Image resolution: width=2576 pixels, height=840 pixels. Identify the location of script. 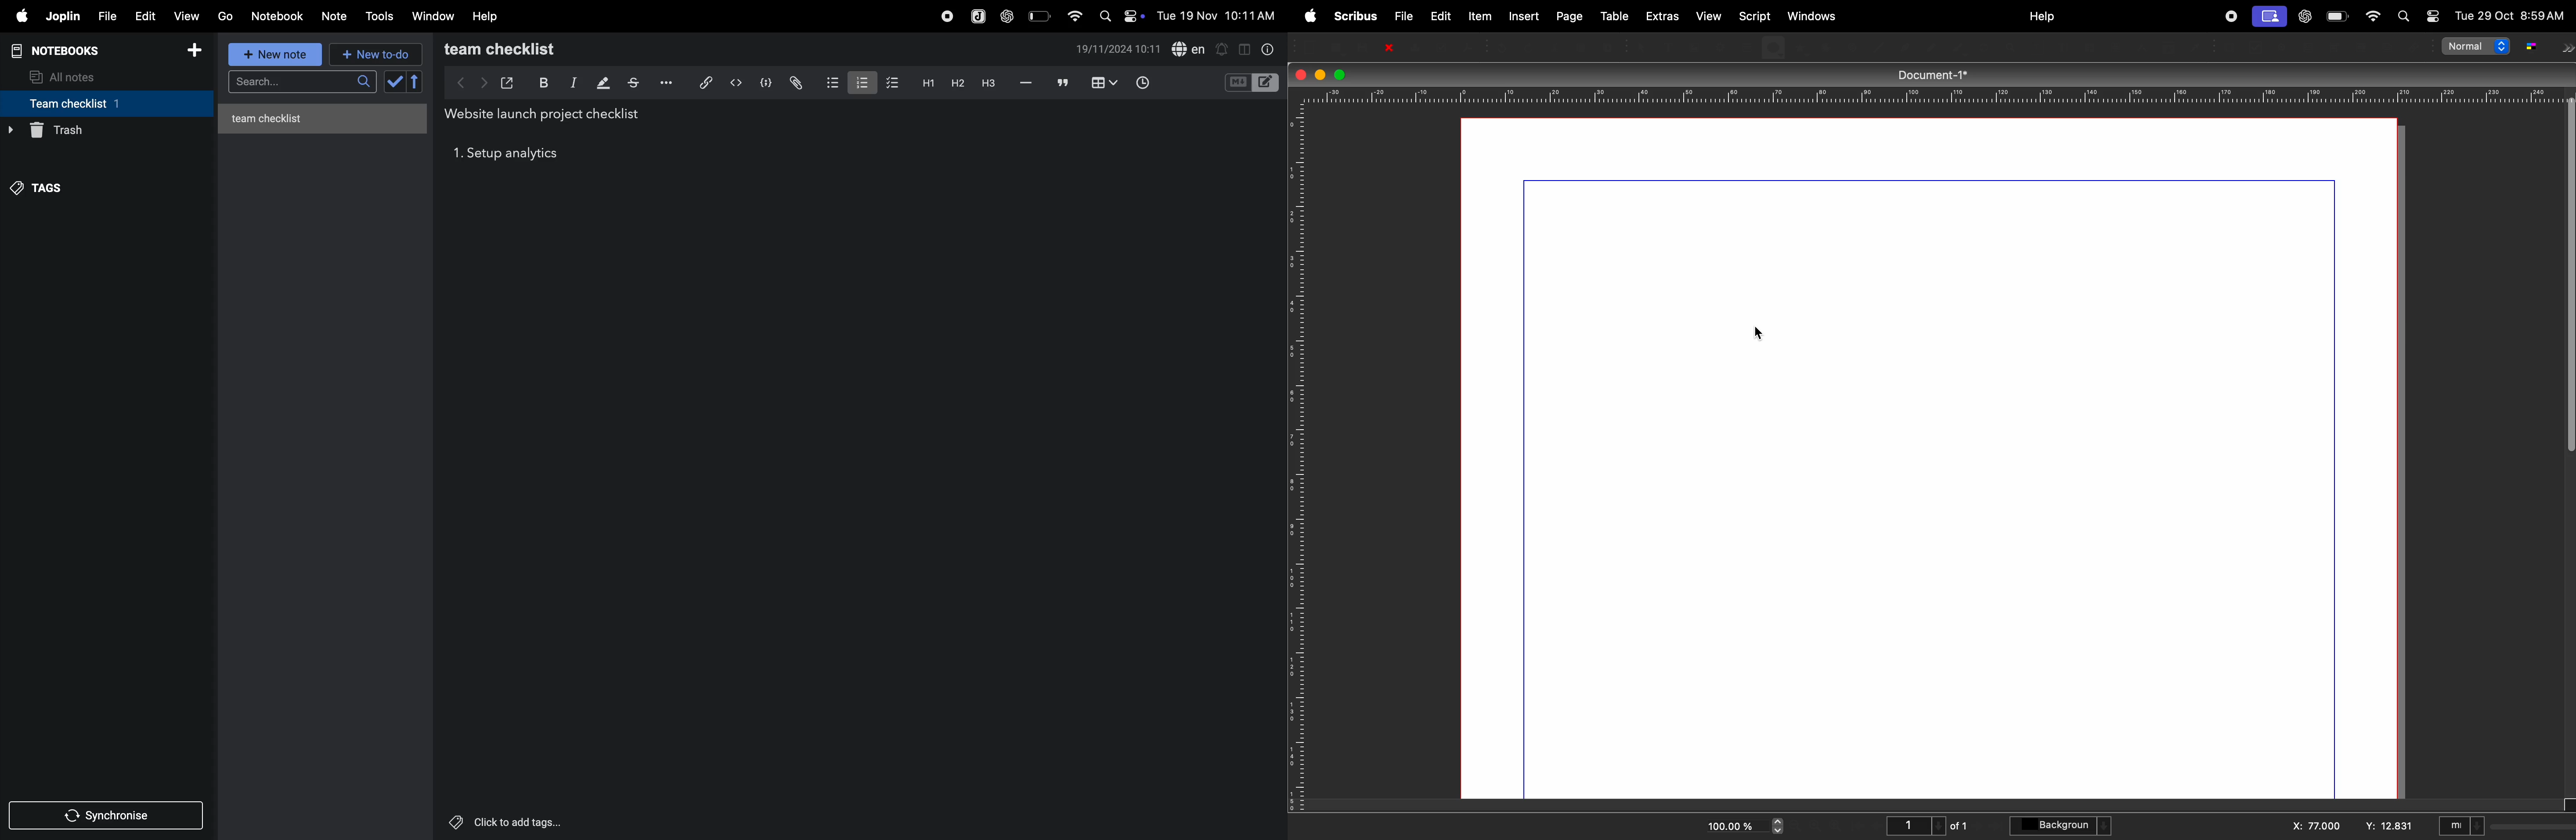
(1757, 14).